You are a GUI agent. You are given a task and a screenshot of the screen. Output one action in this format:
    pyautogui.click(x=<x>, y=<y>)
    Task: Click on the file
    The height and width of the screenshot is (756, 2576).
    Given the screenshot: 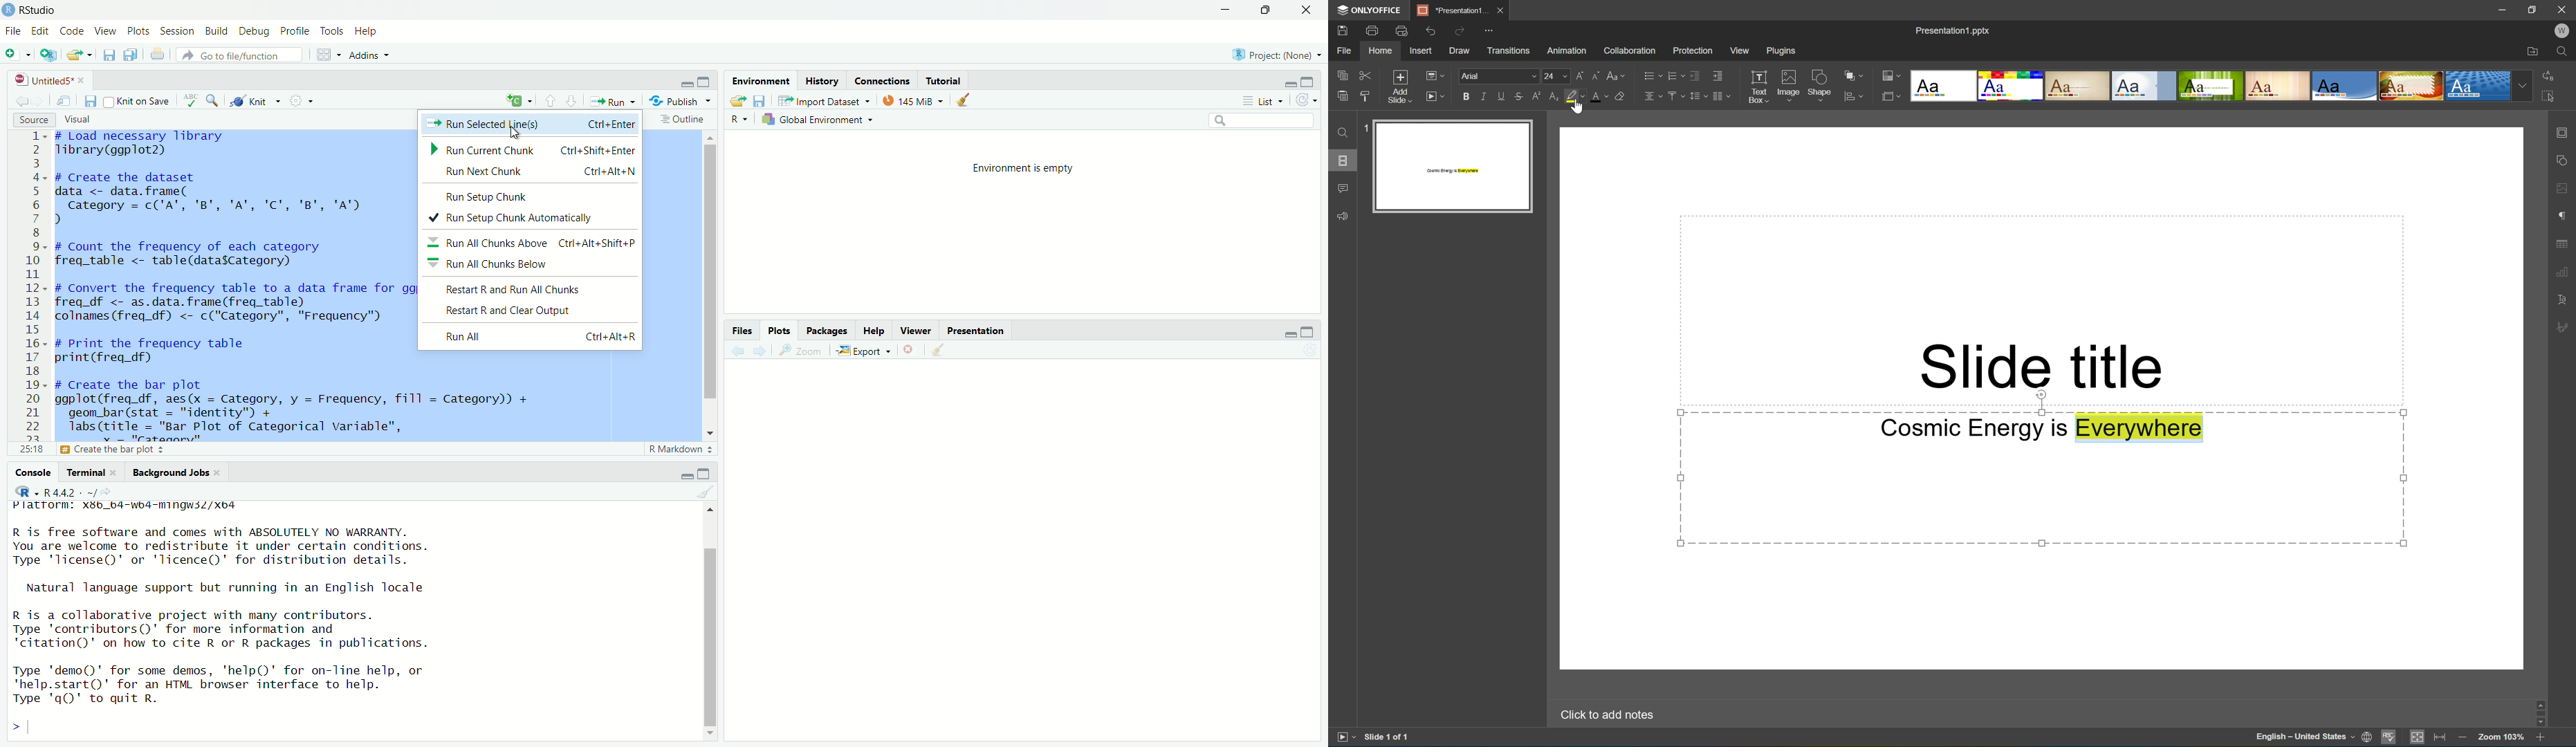 What is the action you would take?
    pyautogui.click(x=11, y=32)
    